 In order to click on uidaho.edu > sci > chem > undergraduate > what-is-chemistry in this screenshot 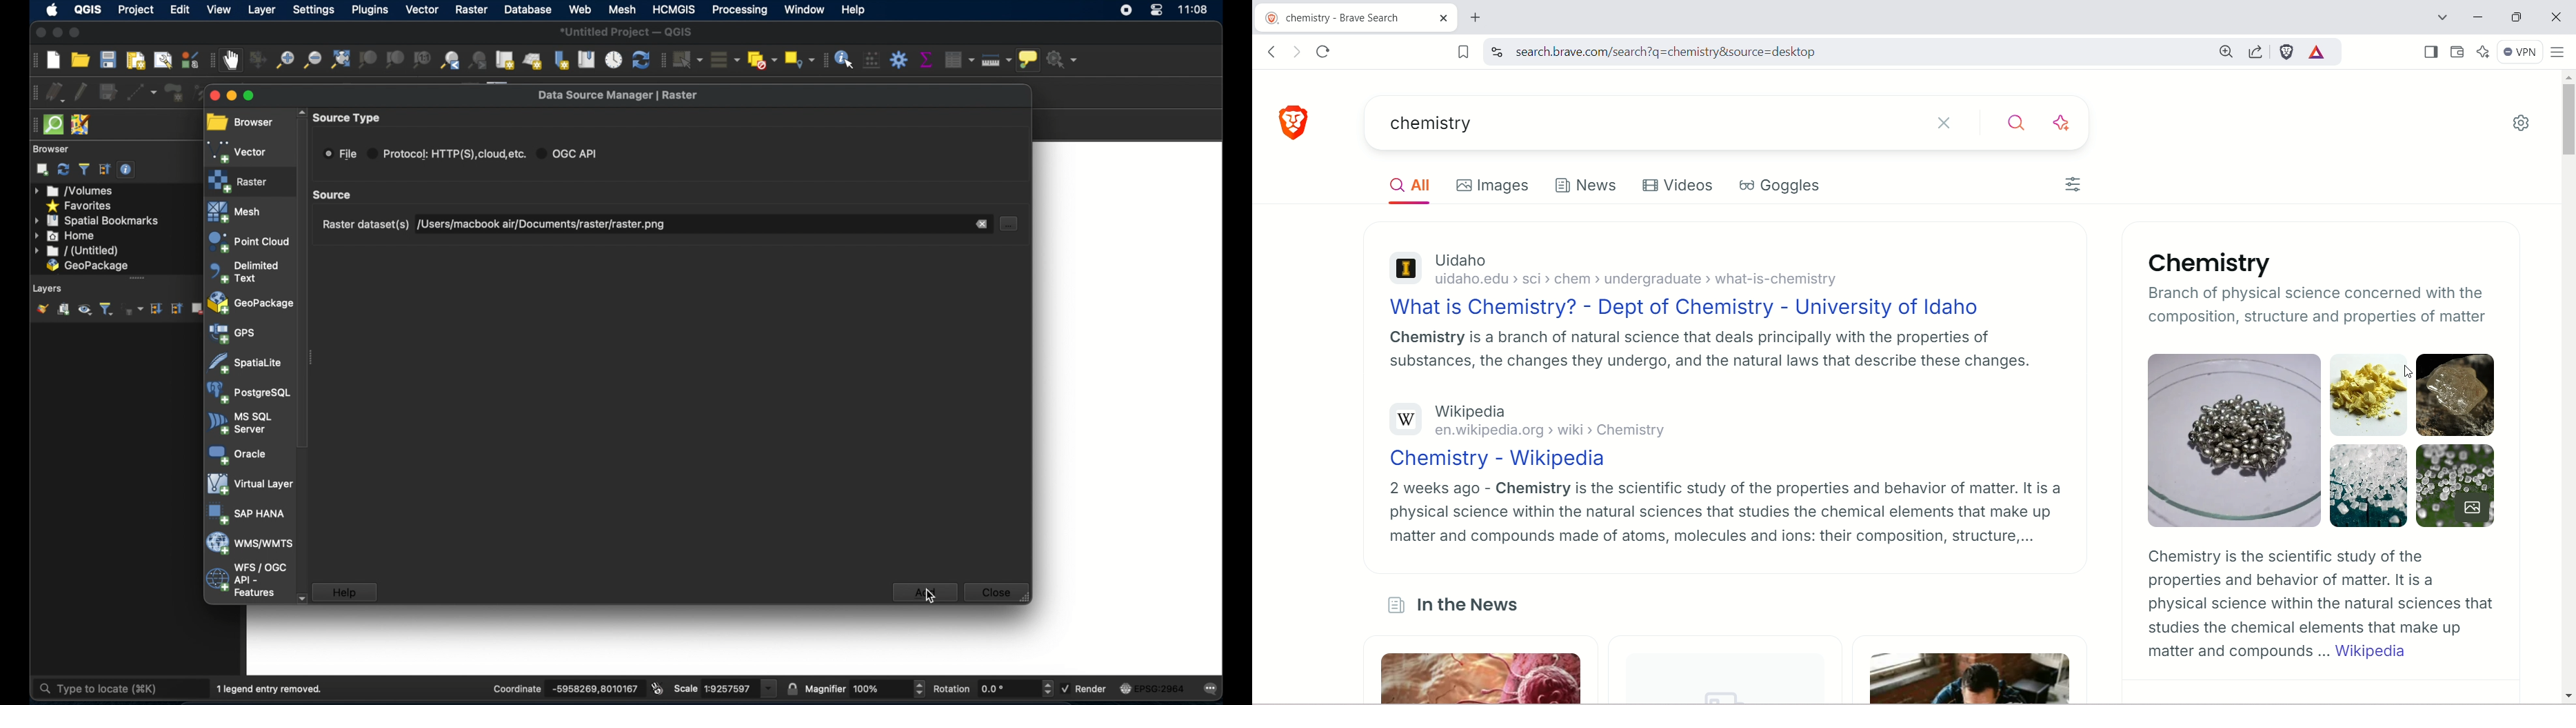, I will do `click(1651, 279)`.